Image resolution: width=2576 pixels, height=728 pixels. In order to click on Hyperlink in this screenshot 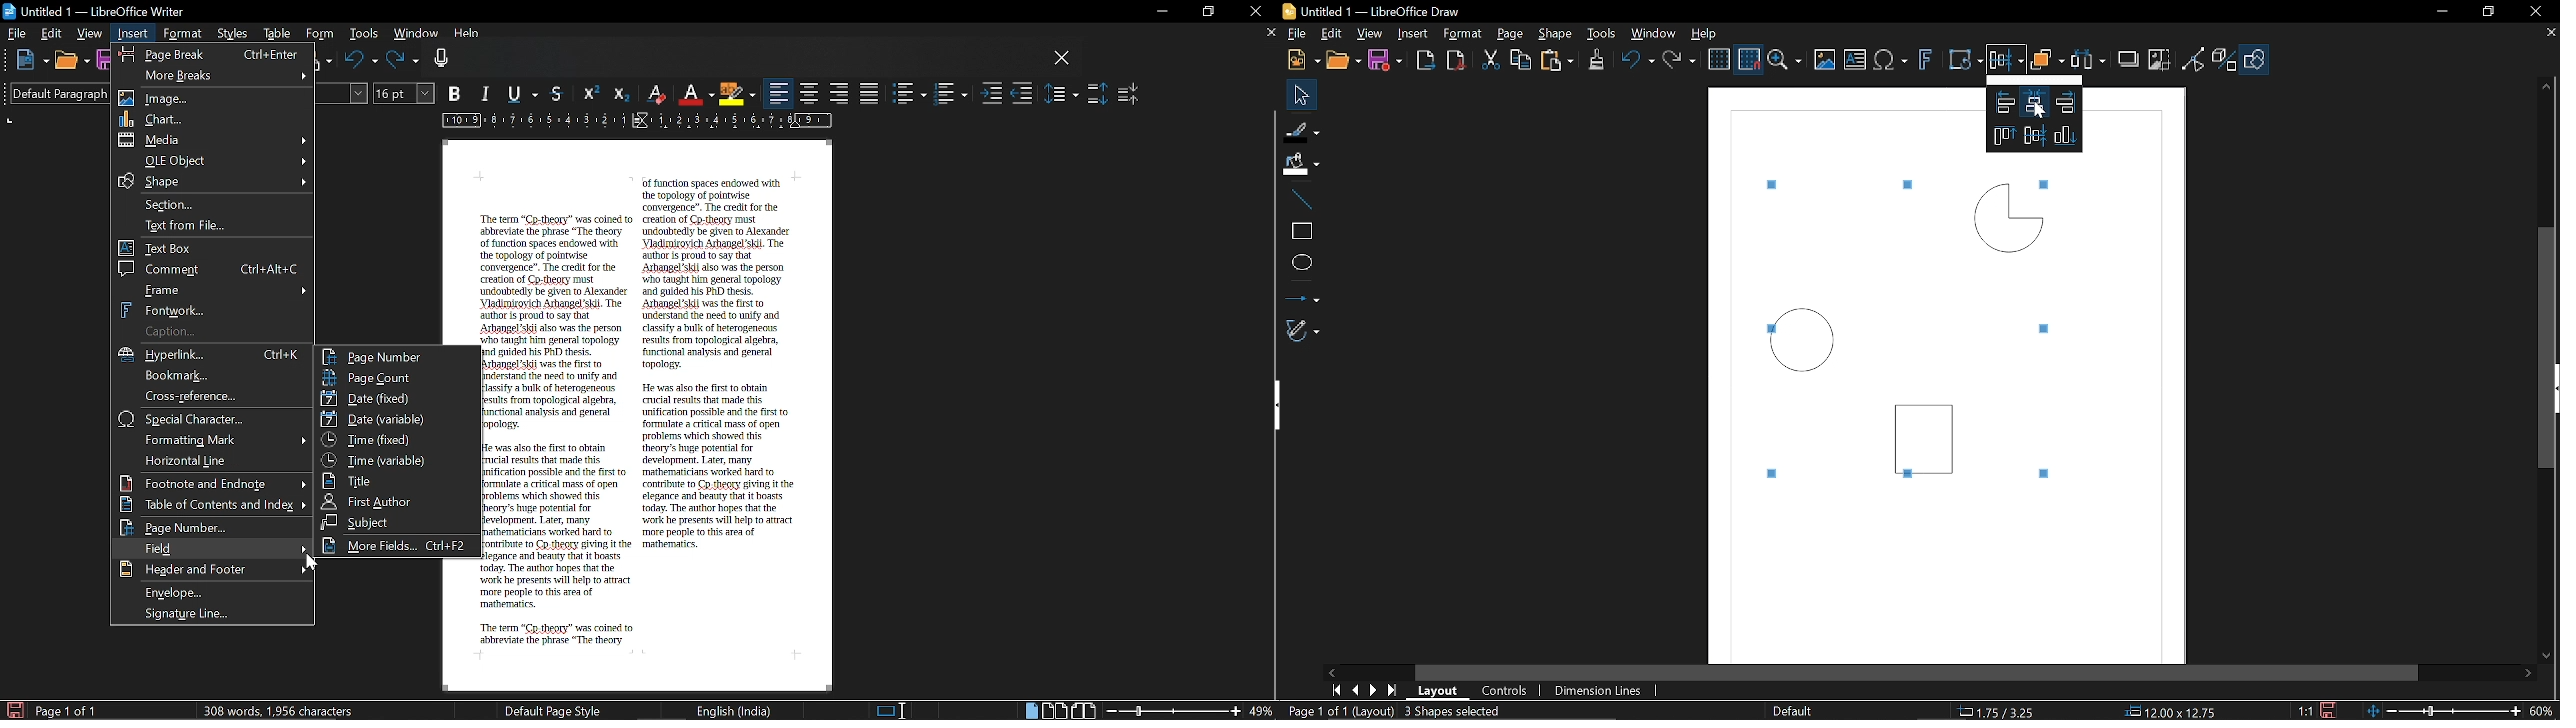, I will do `click(216, 355)`.